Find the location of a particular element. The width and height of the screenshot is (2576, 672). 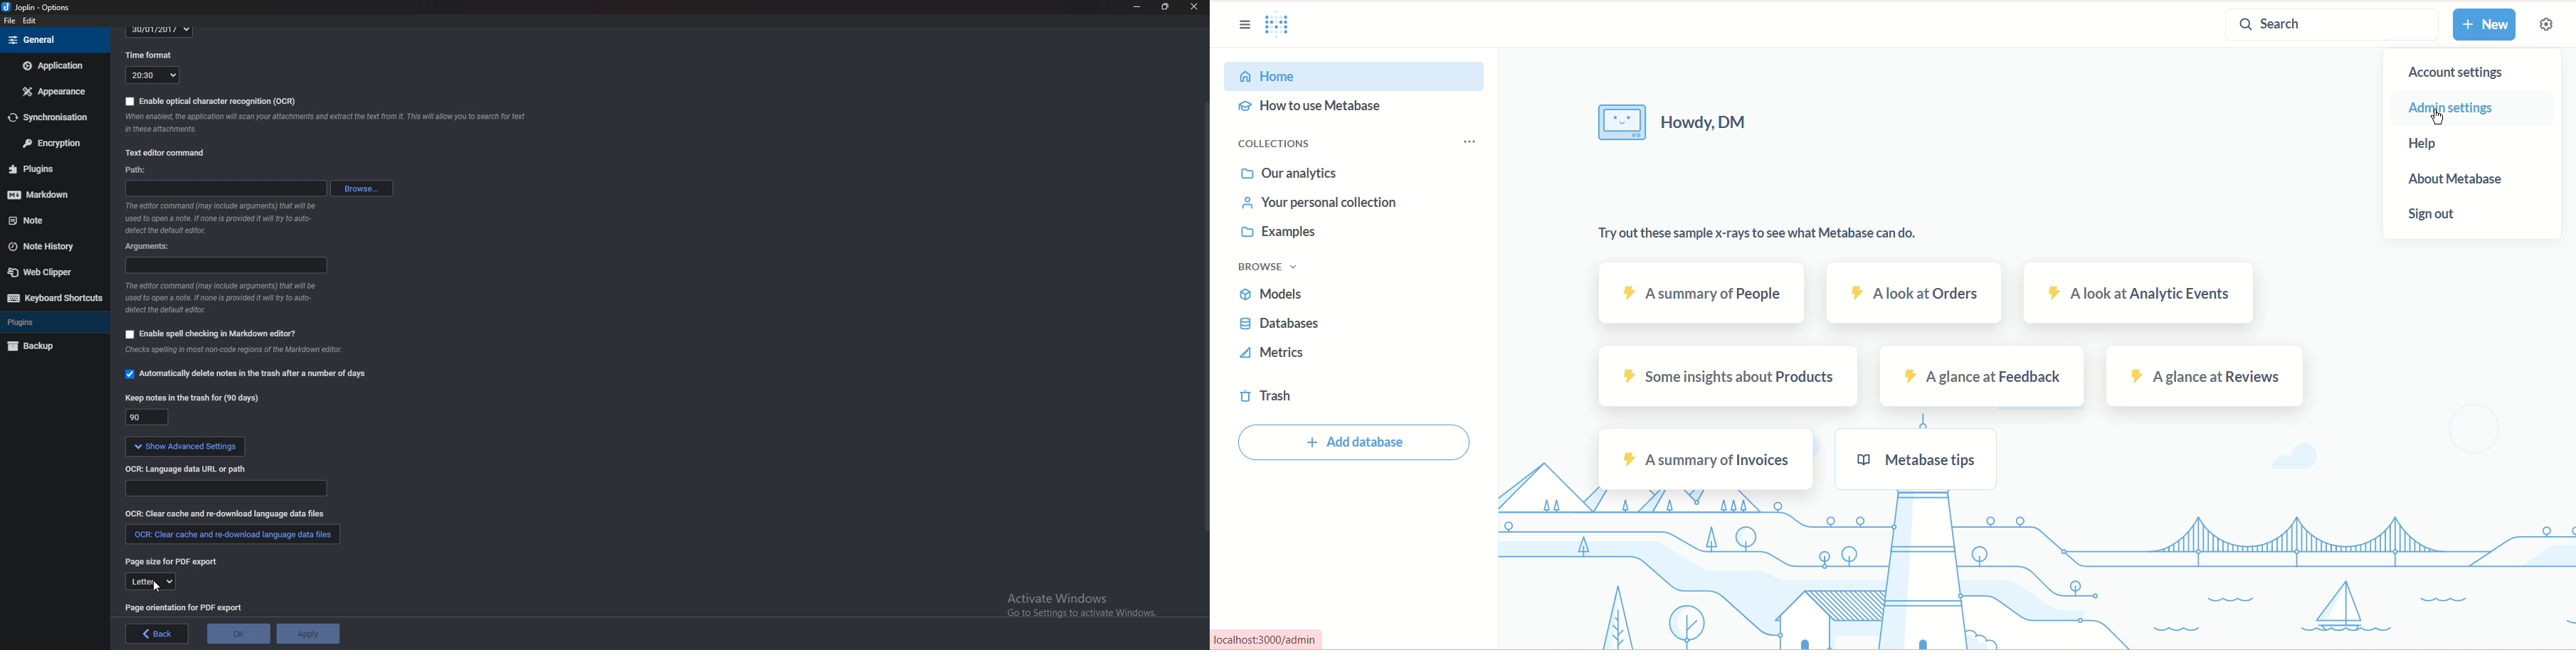

Web clipper is located at coordinates (50, 272).